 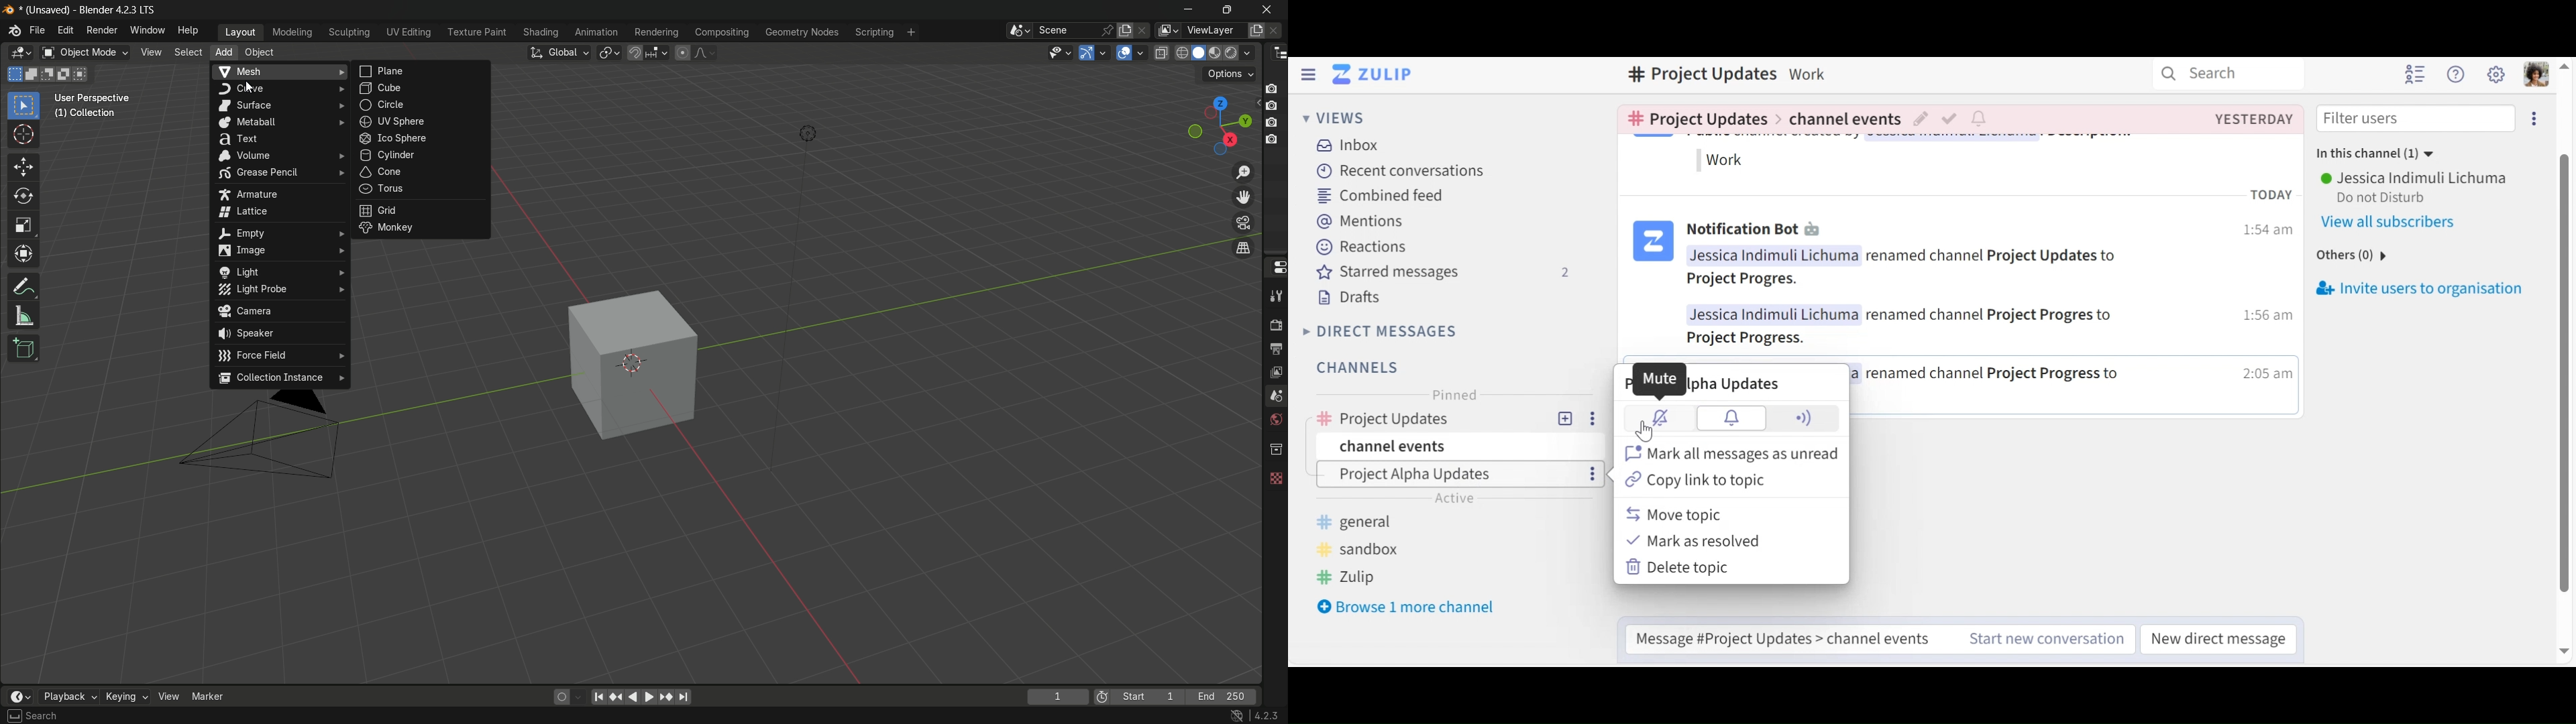 I want to click on Hide user list, so click(x=2416, y=73).